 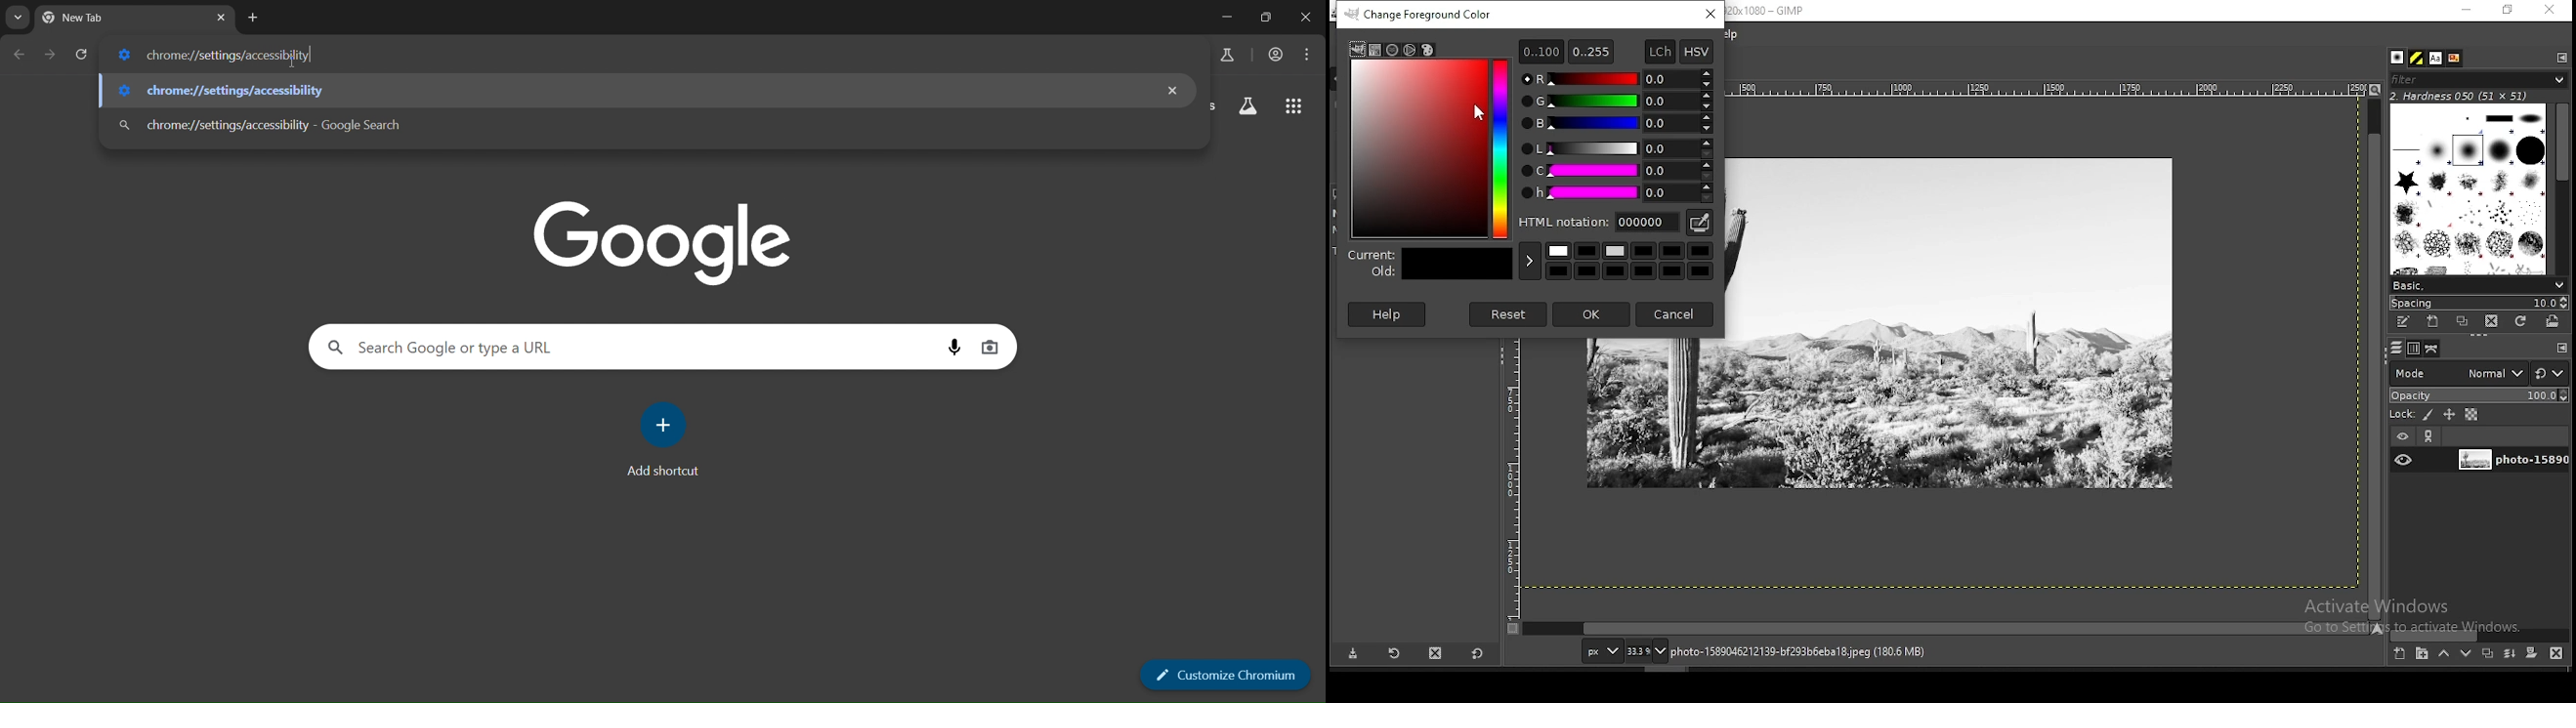 What do you see at coordinates (1600, 649) in the screenshot?
I see `units` at bounding box center [1600, 649].